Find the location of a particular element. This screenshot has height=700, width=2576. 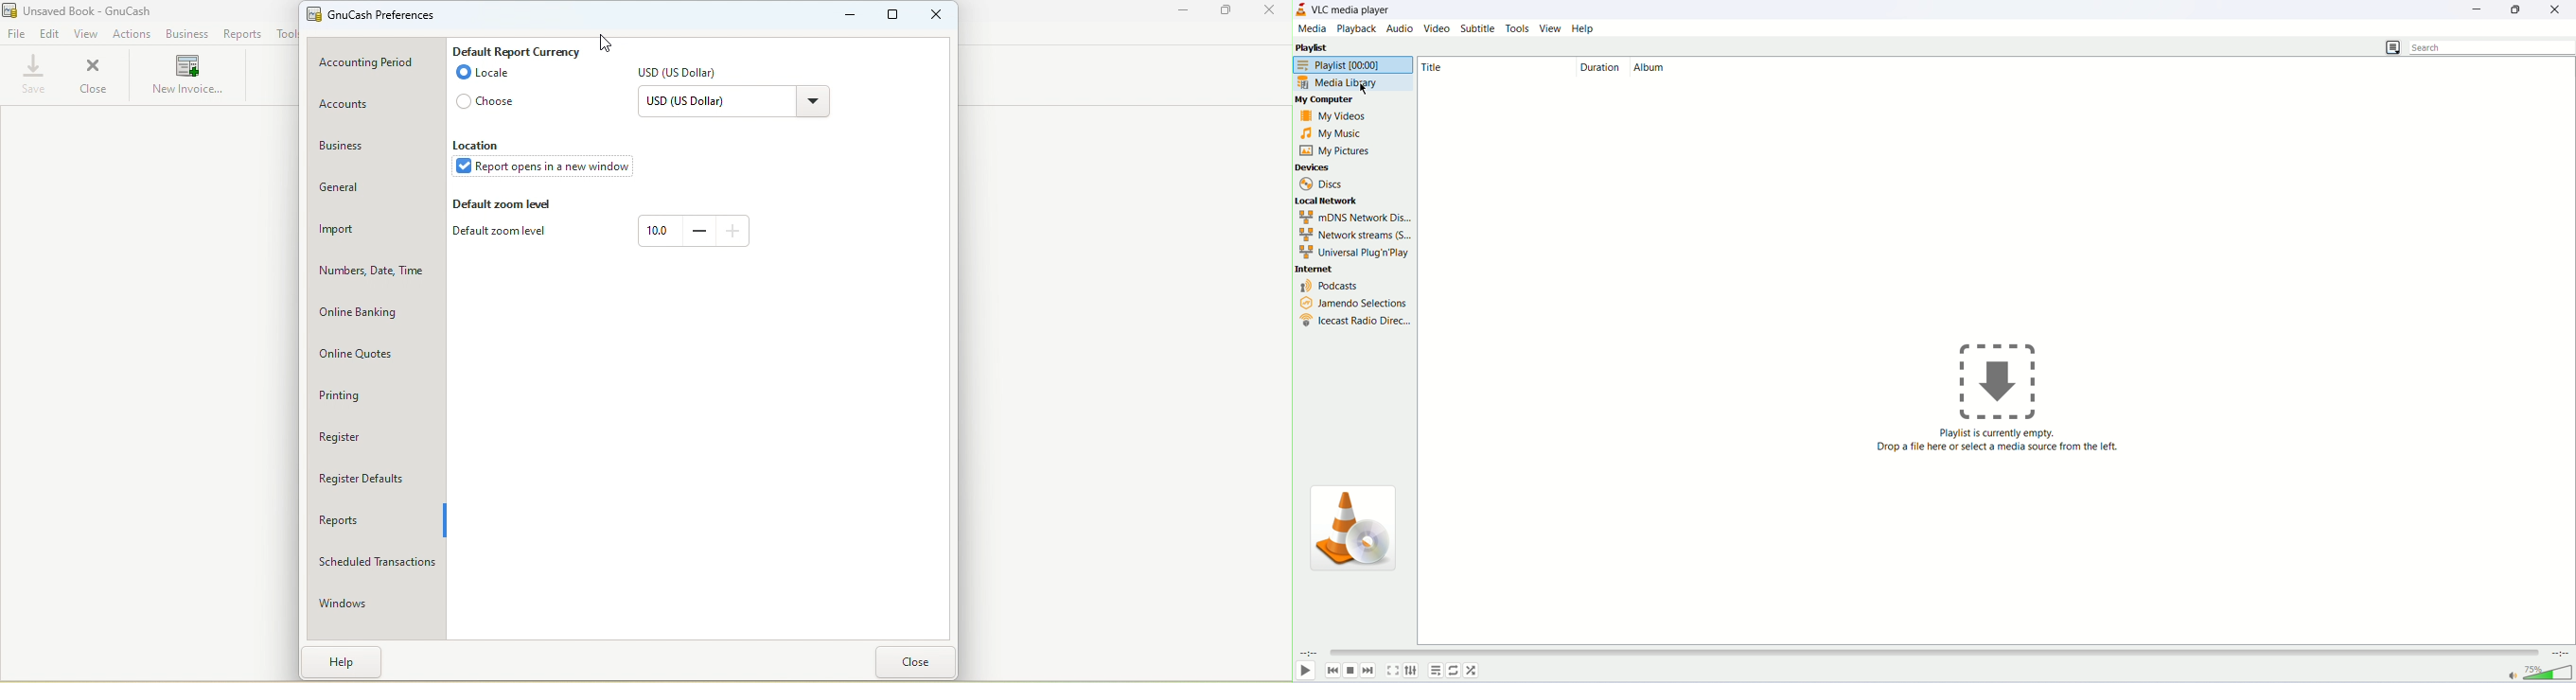

Minimize is located at coordinates (851, 14).